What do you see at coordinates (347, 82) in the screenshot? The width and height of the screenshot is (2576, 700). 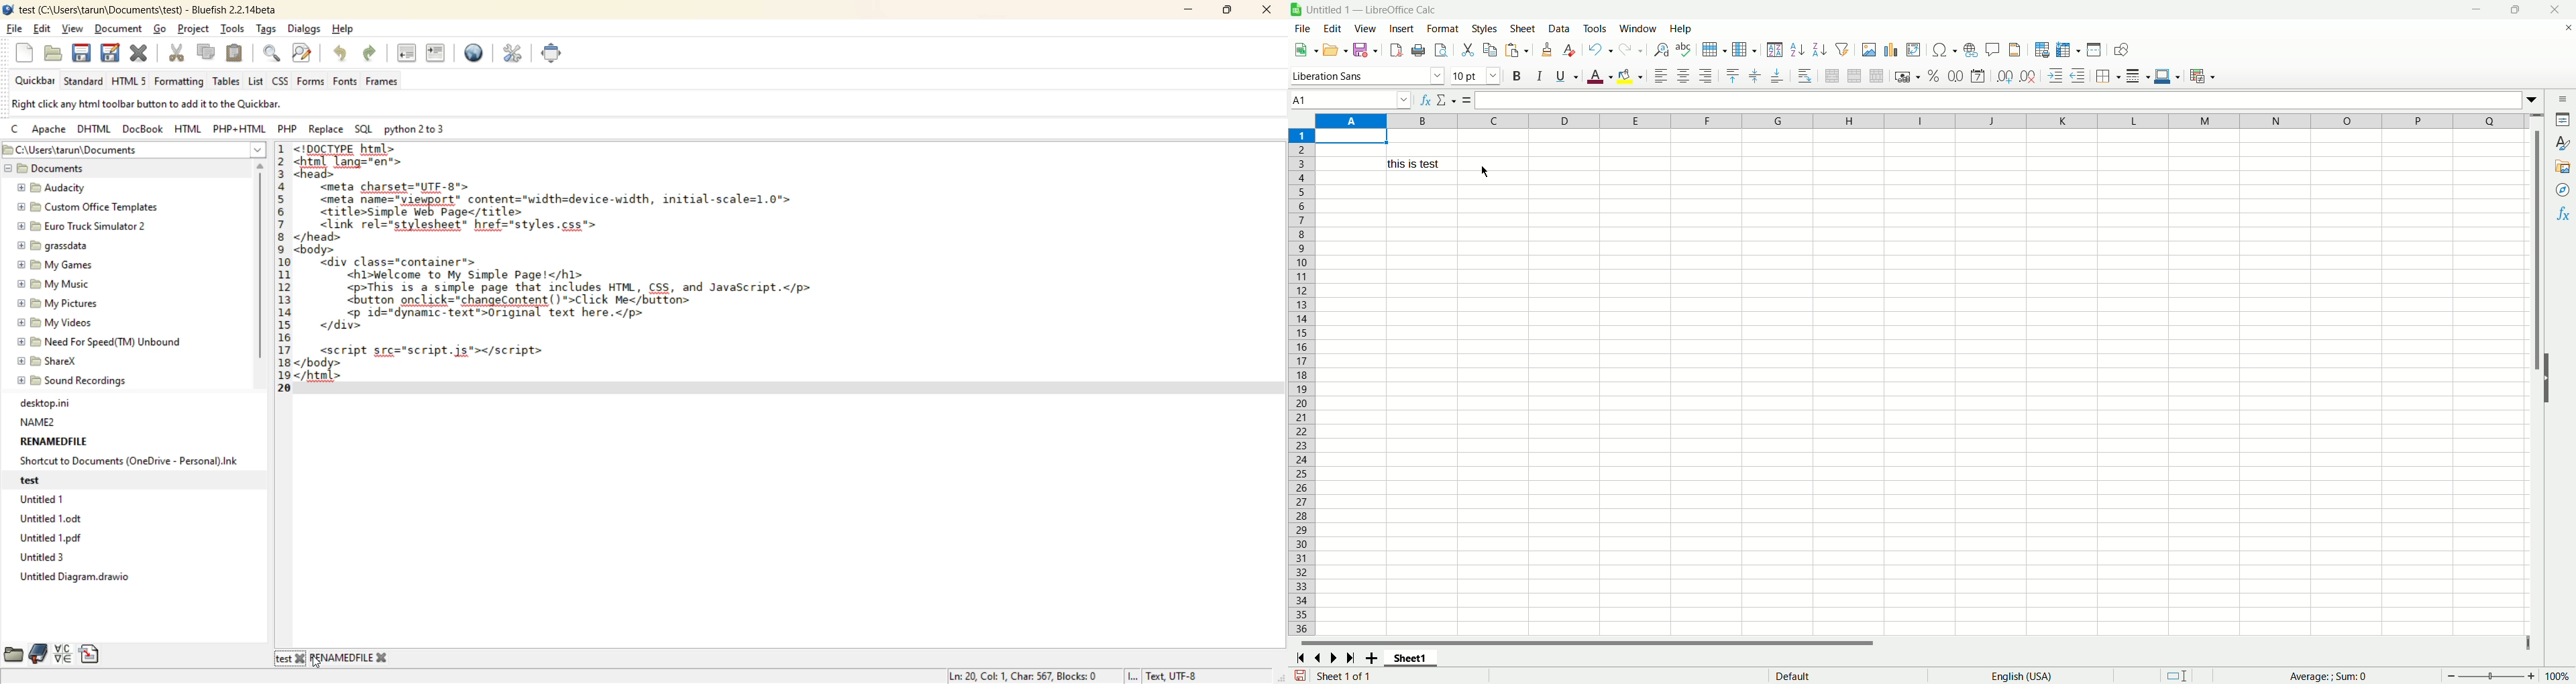 I see `fonts` at bounding box center [347, 82].